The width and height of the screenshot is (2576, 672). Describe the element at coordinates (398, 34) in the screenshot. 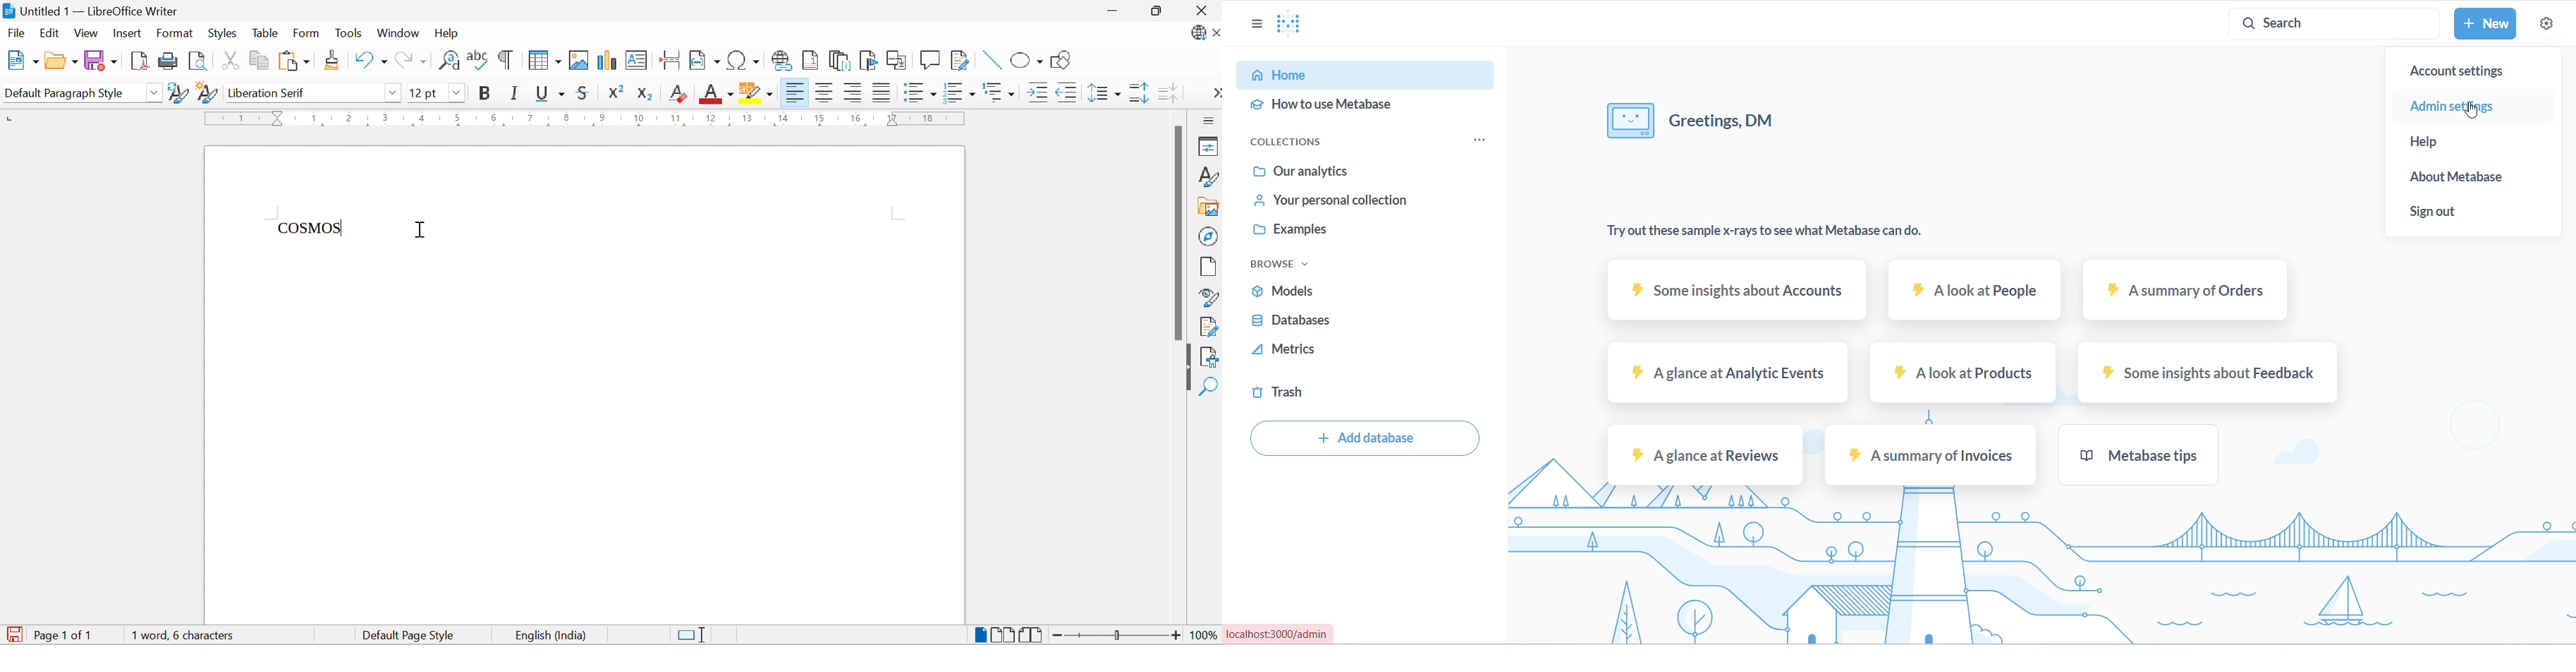

I see `Window` at that location.